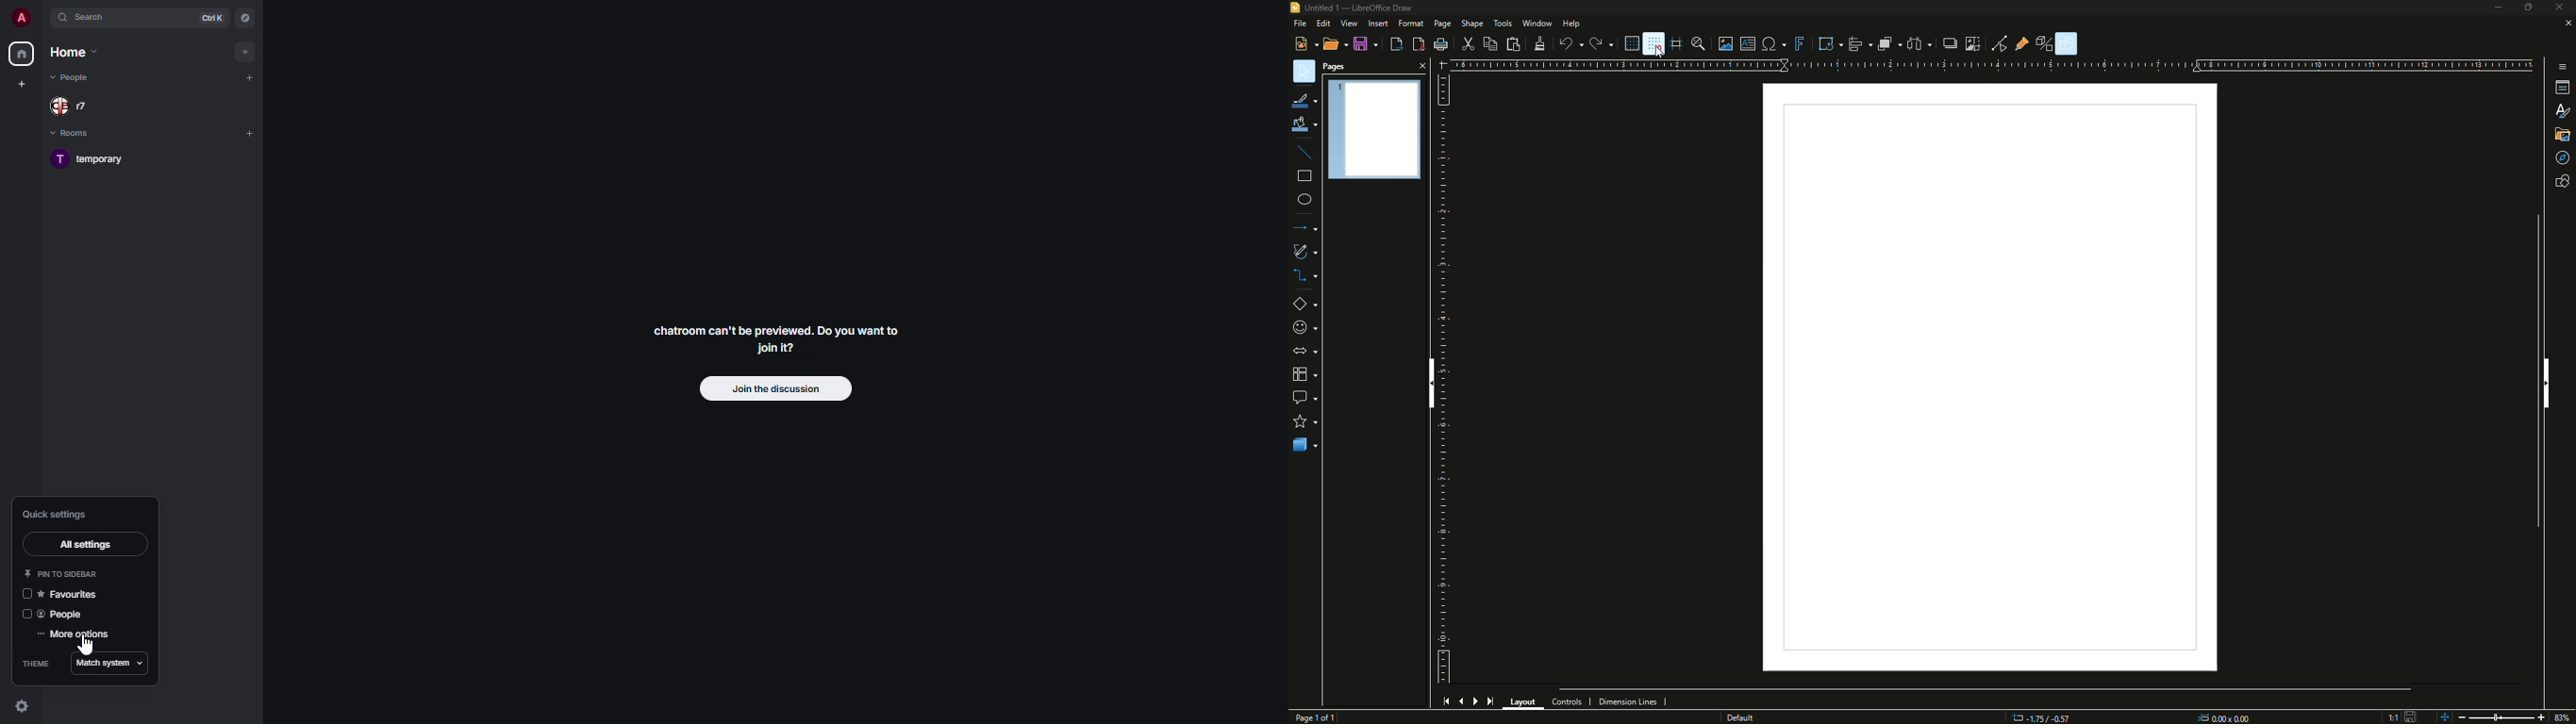 This screenshot has height=728, width=2576. What do you see at coordinates (2560, 156) in the screenshot?
I see `Drag mode` at bounding box center [2560, 156].